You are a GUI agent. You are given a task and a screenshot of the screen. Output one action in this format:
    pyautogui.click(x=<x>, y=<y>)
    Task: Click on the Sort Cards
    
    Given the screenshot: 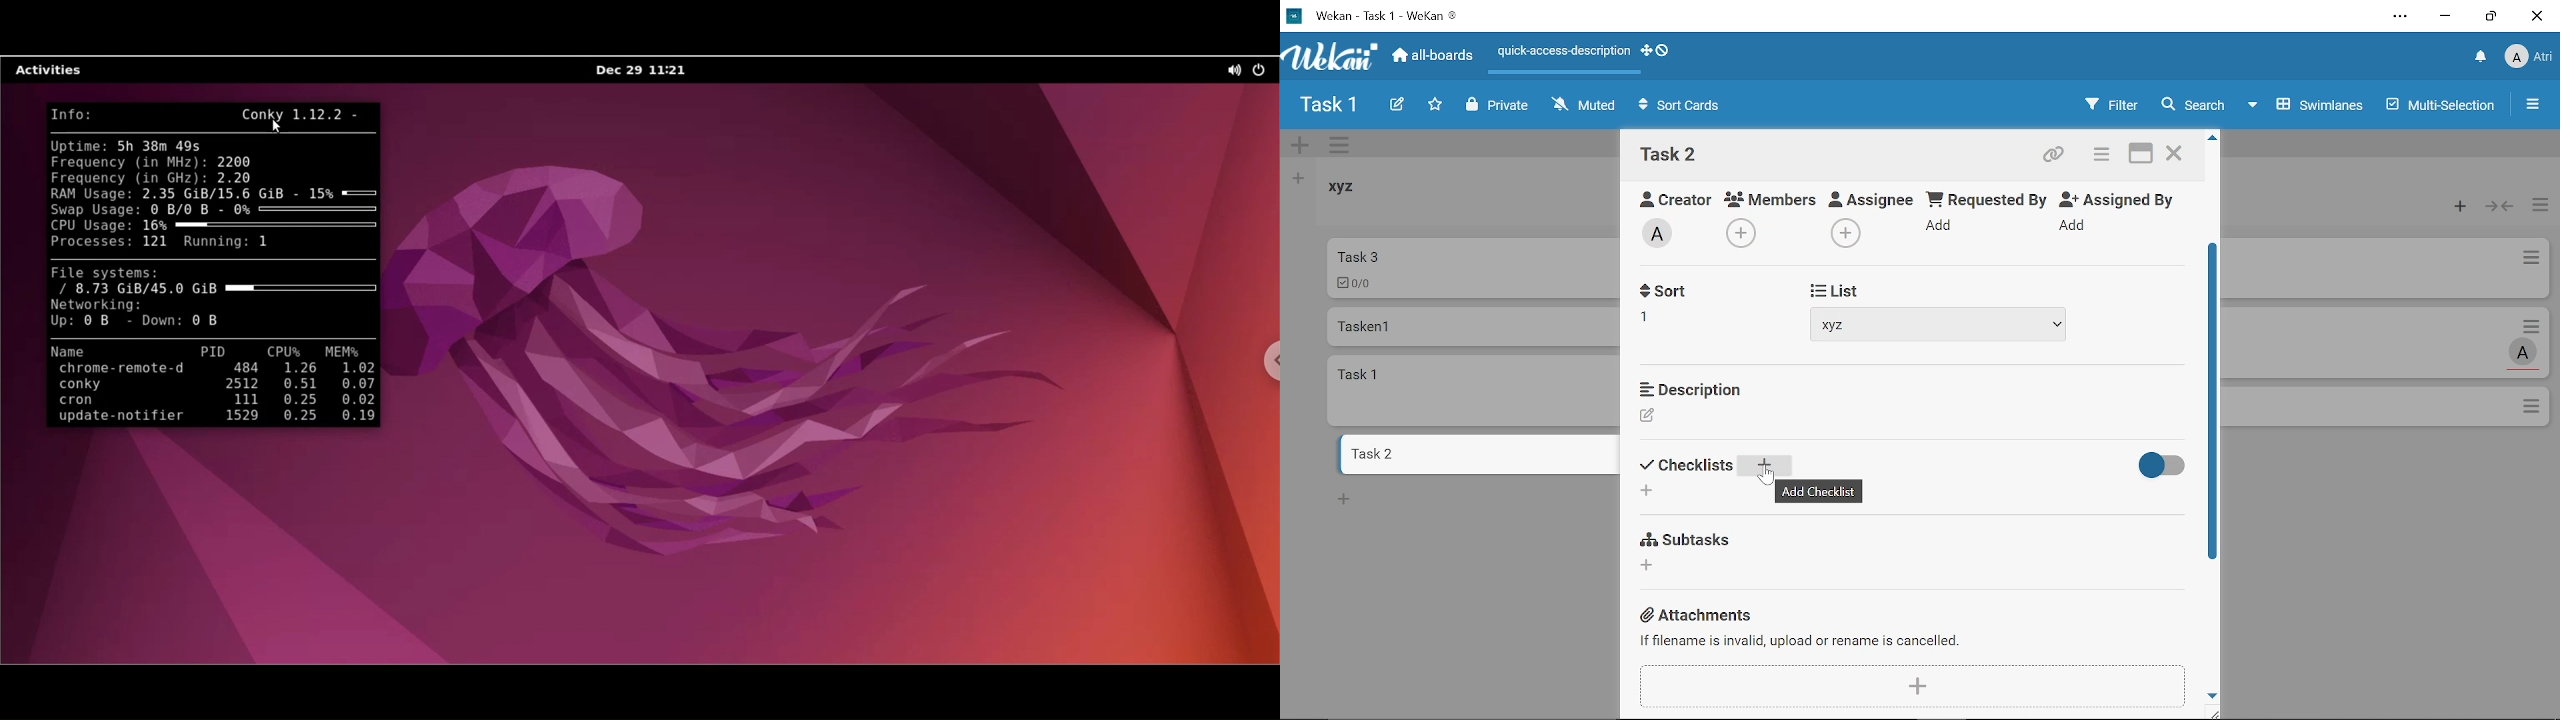 What is the action you would take?
    pyautogui.click(x=1684, y=107)
    